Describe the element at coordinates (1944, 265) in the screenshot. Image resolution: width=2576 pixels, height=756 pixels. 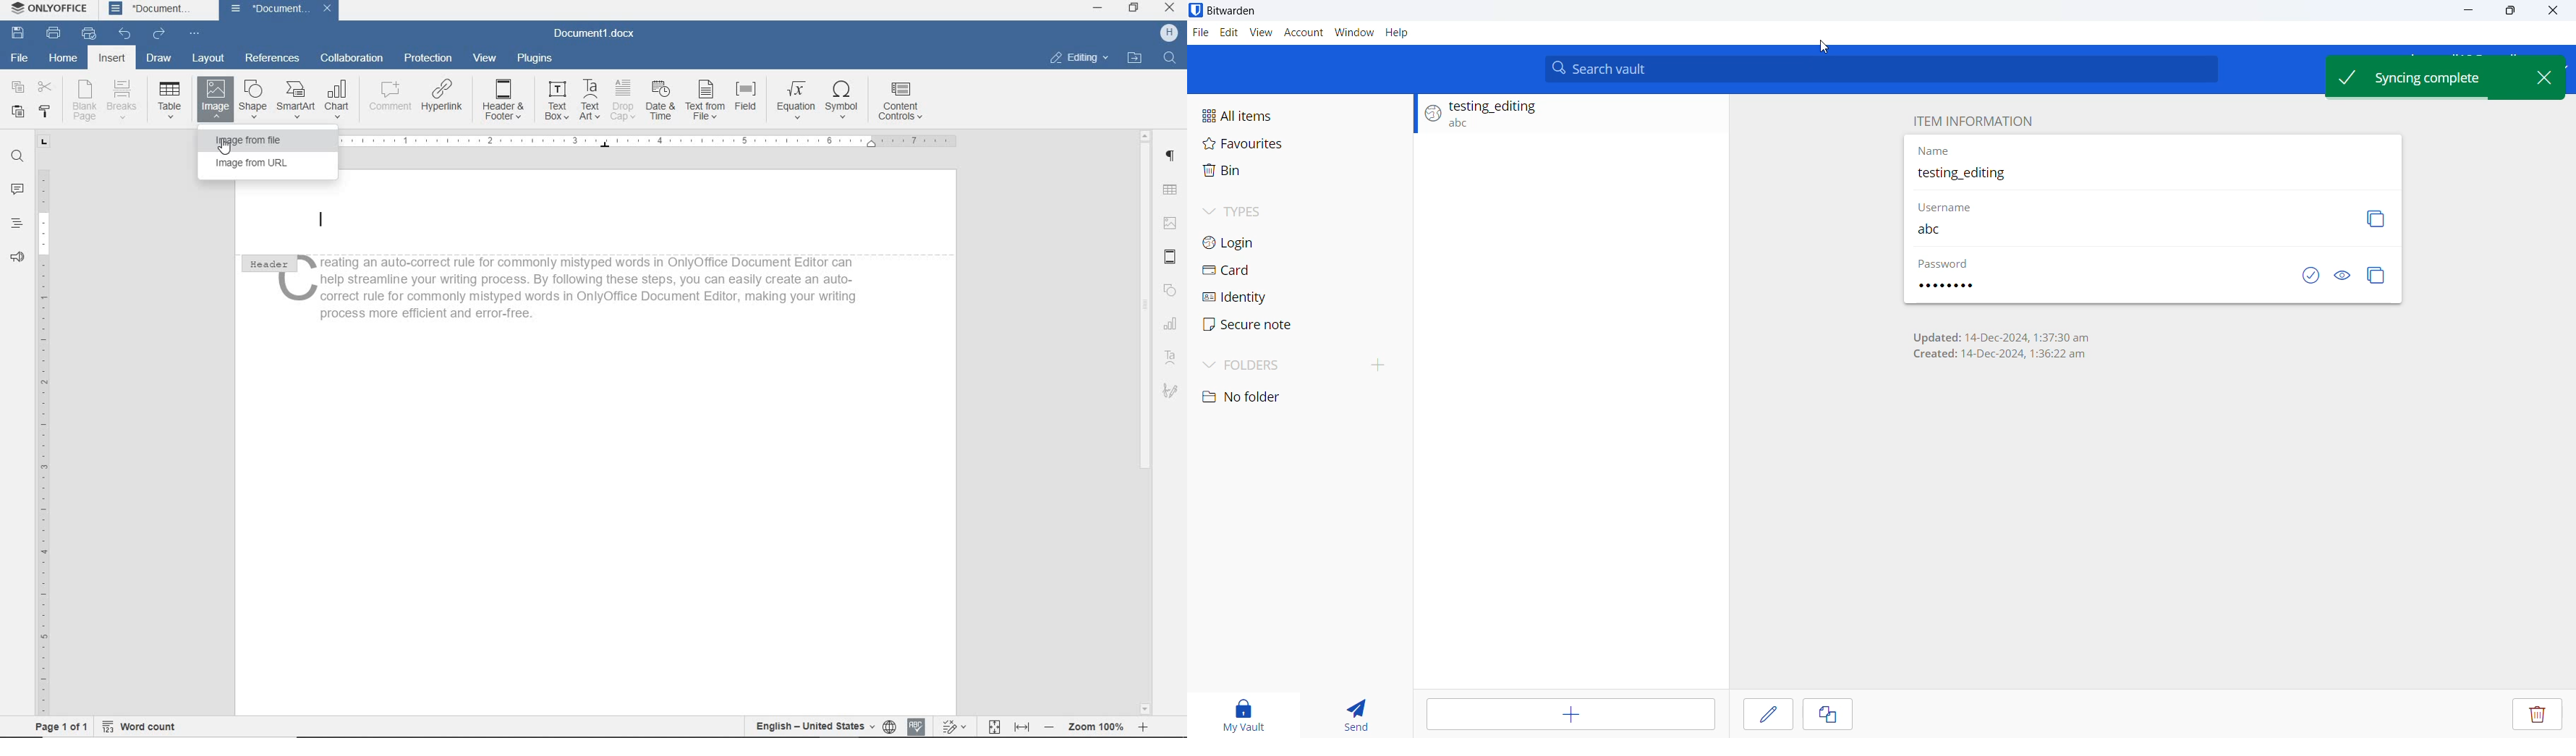
I see `Password hidden` at that location.